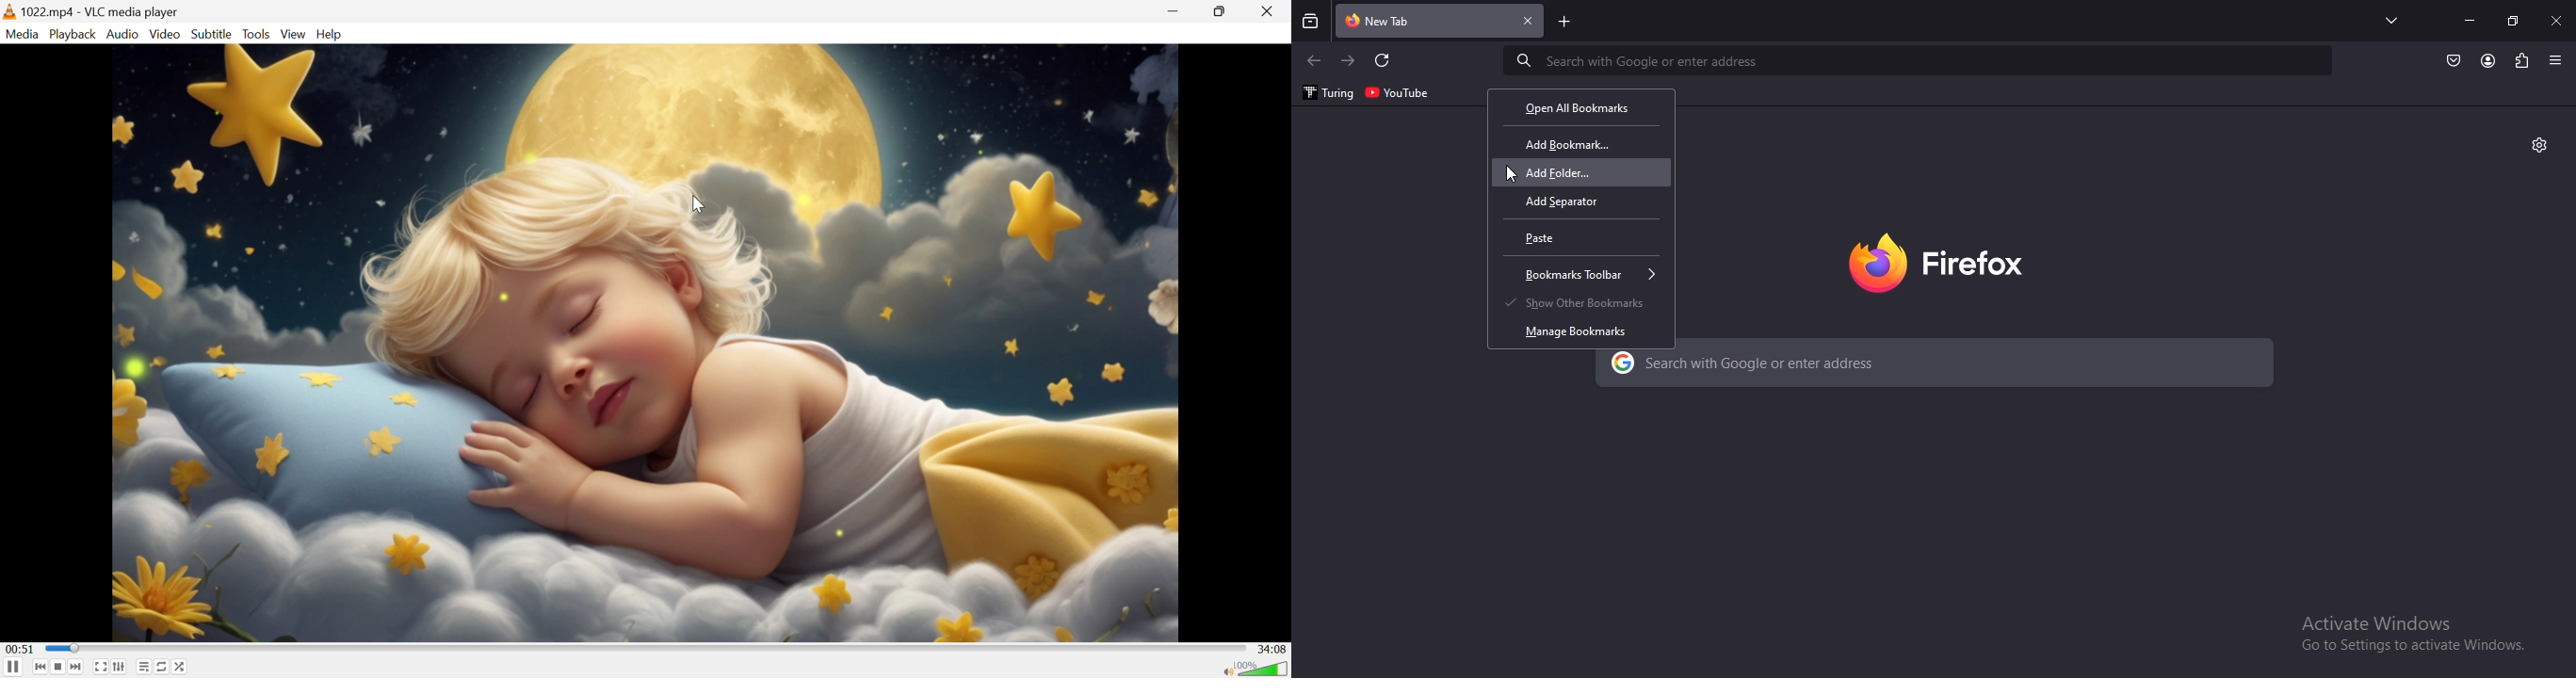  I want to click on cursor, so click(1511, 175).